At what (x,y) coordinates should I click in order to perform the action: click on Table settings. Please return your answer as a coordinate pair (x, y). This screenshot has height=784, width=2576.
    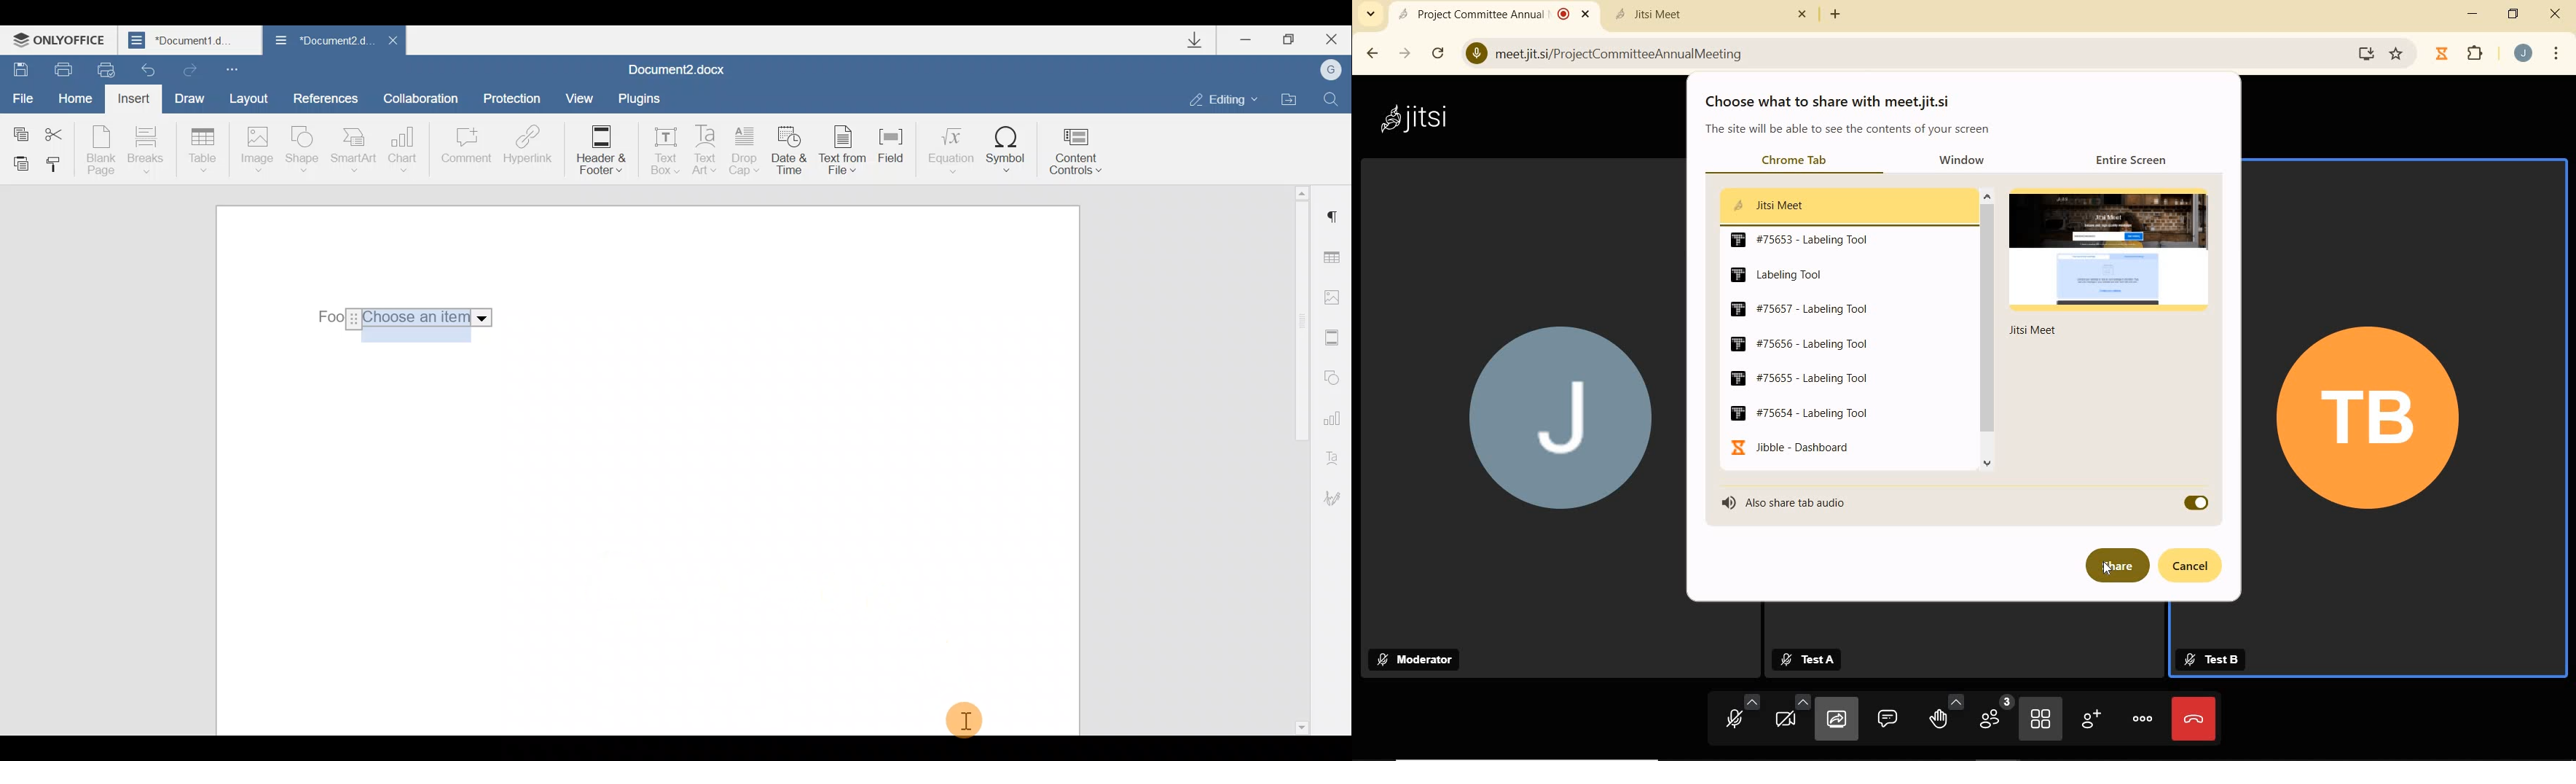
    Looking at the image, I should click on (1336, 259).